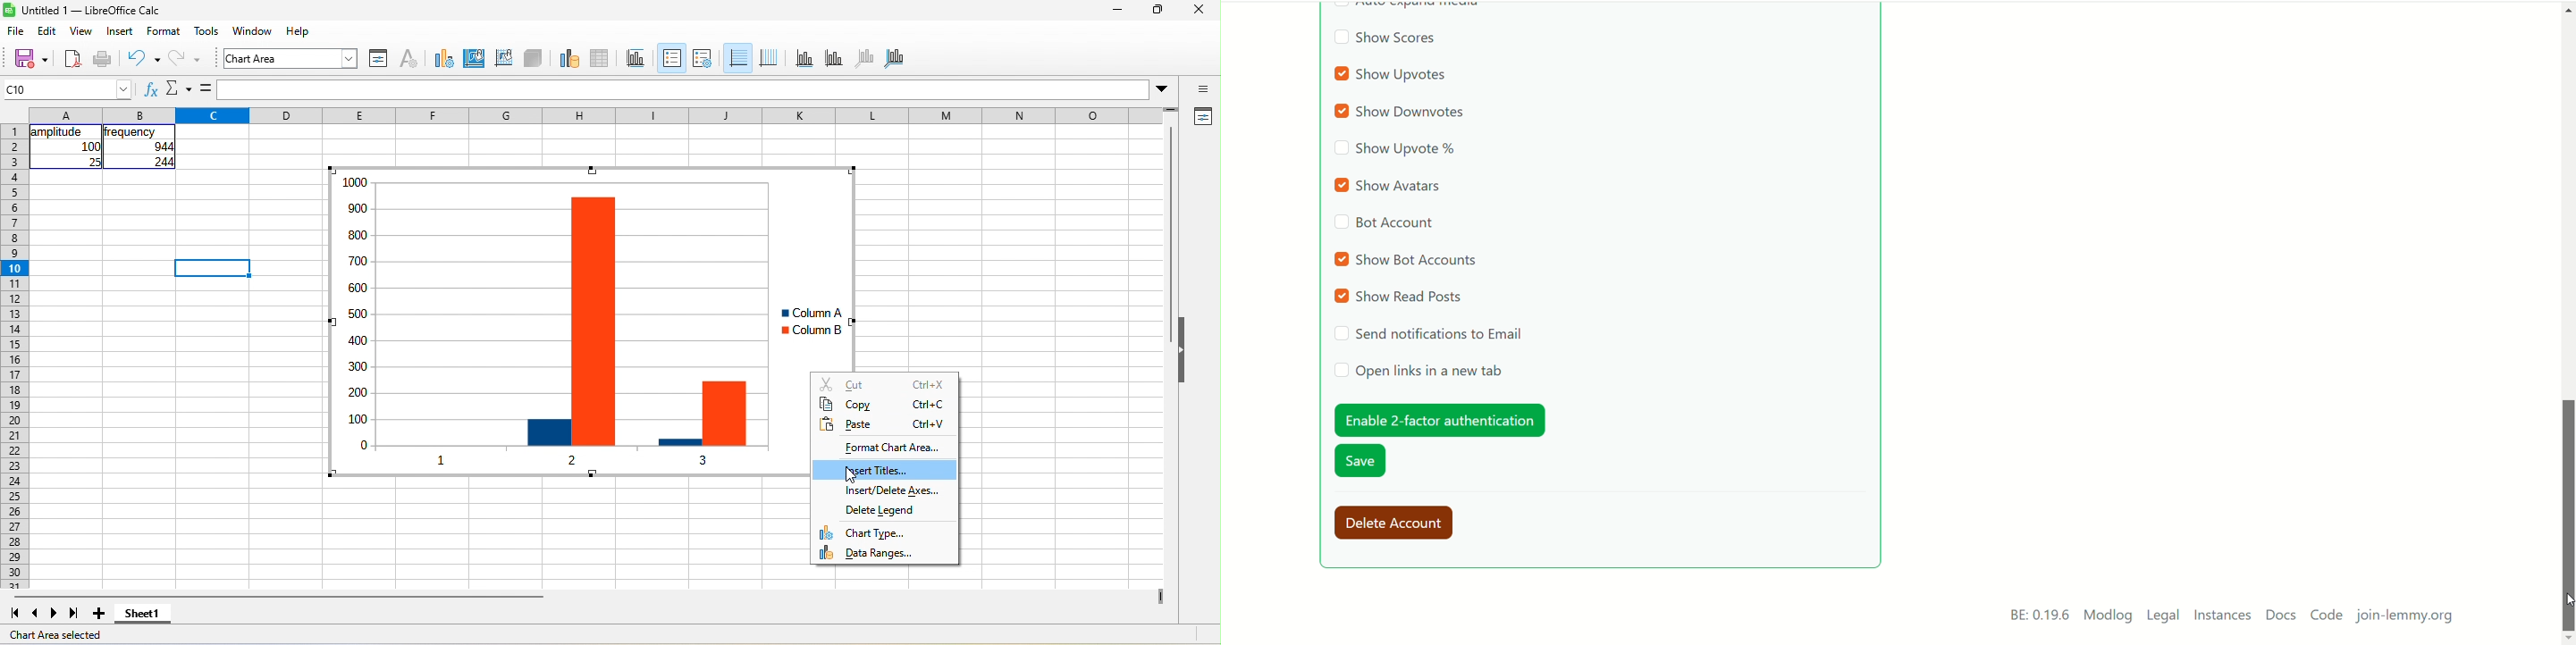 This screenshot has width=2576, height=672. What do you see at coordinates (30, 60) in the screenshot?
I see `save` at bounding box center [30, 60].